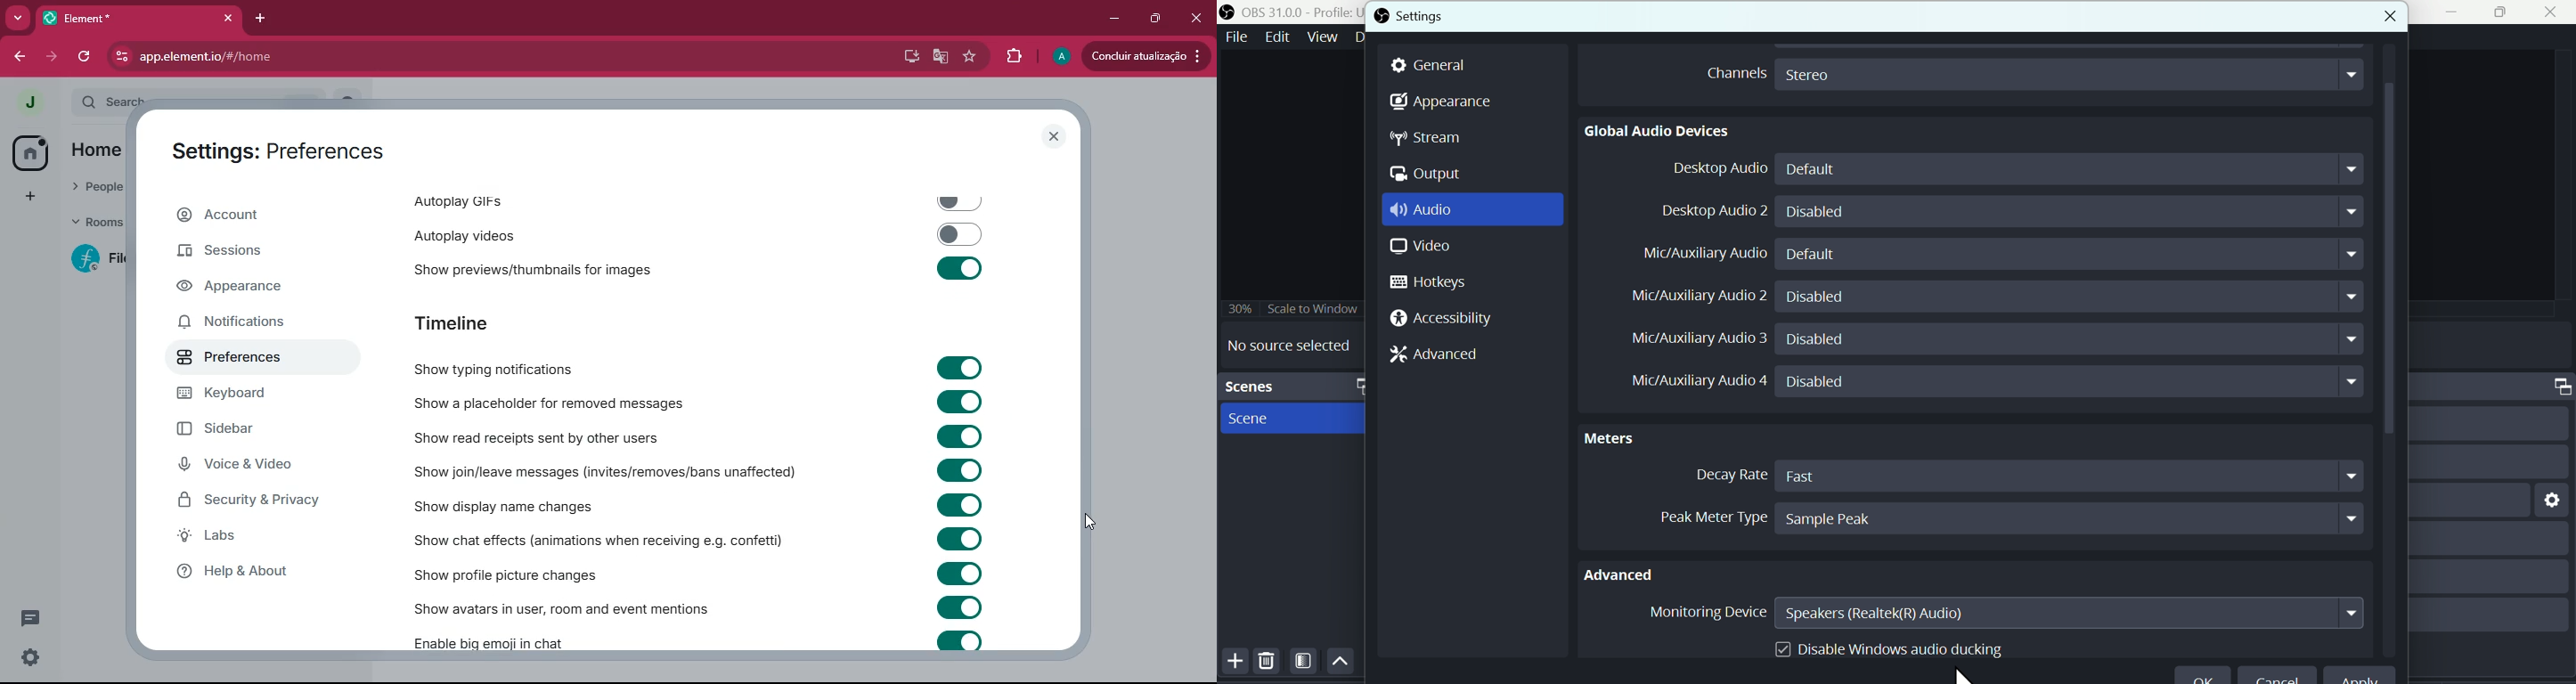 The width and height of the screenshot is (2576, 700). I want to click on Channels, so click(1732, 72).